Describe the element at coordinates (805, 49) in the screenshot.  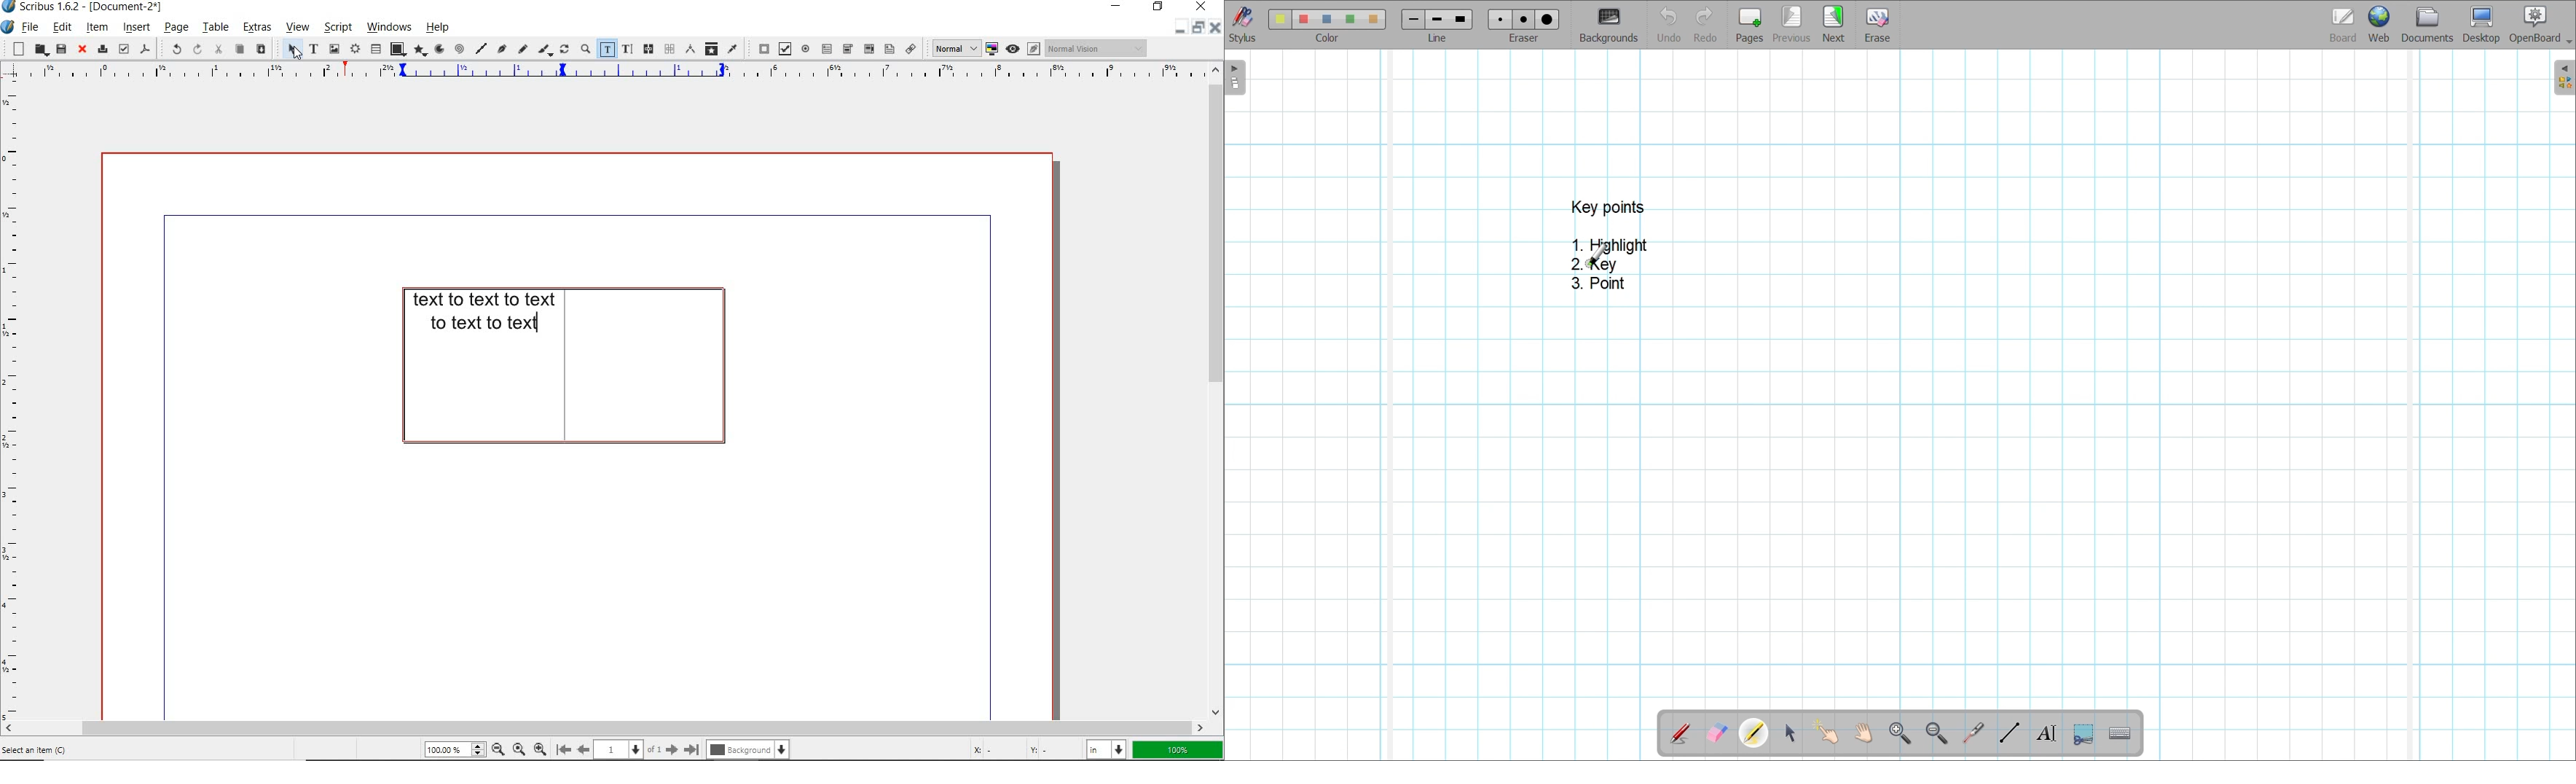
I see `pdf radio button` at that location.